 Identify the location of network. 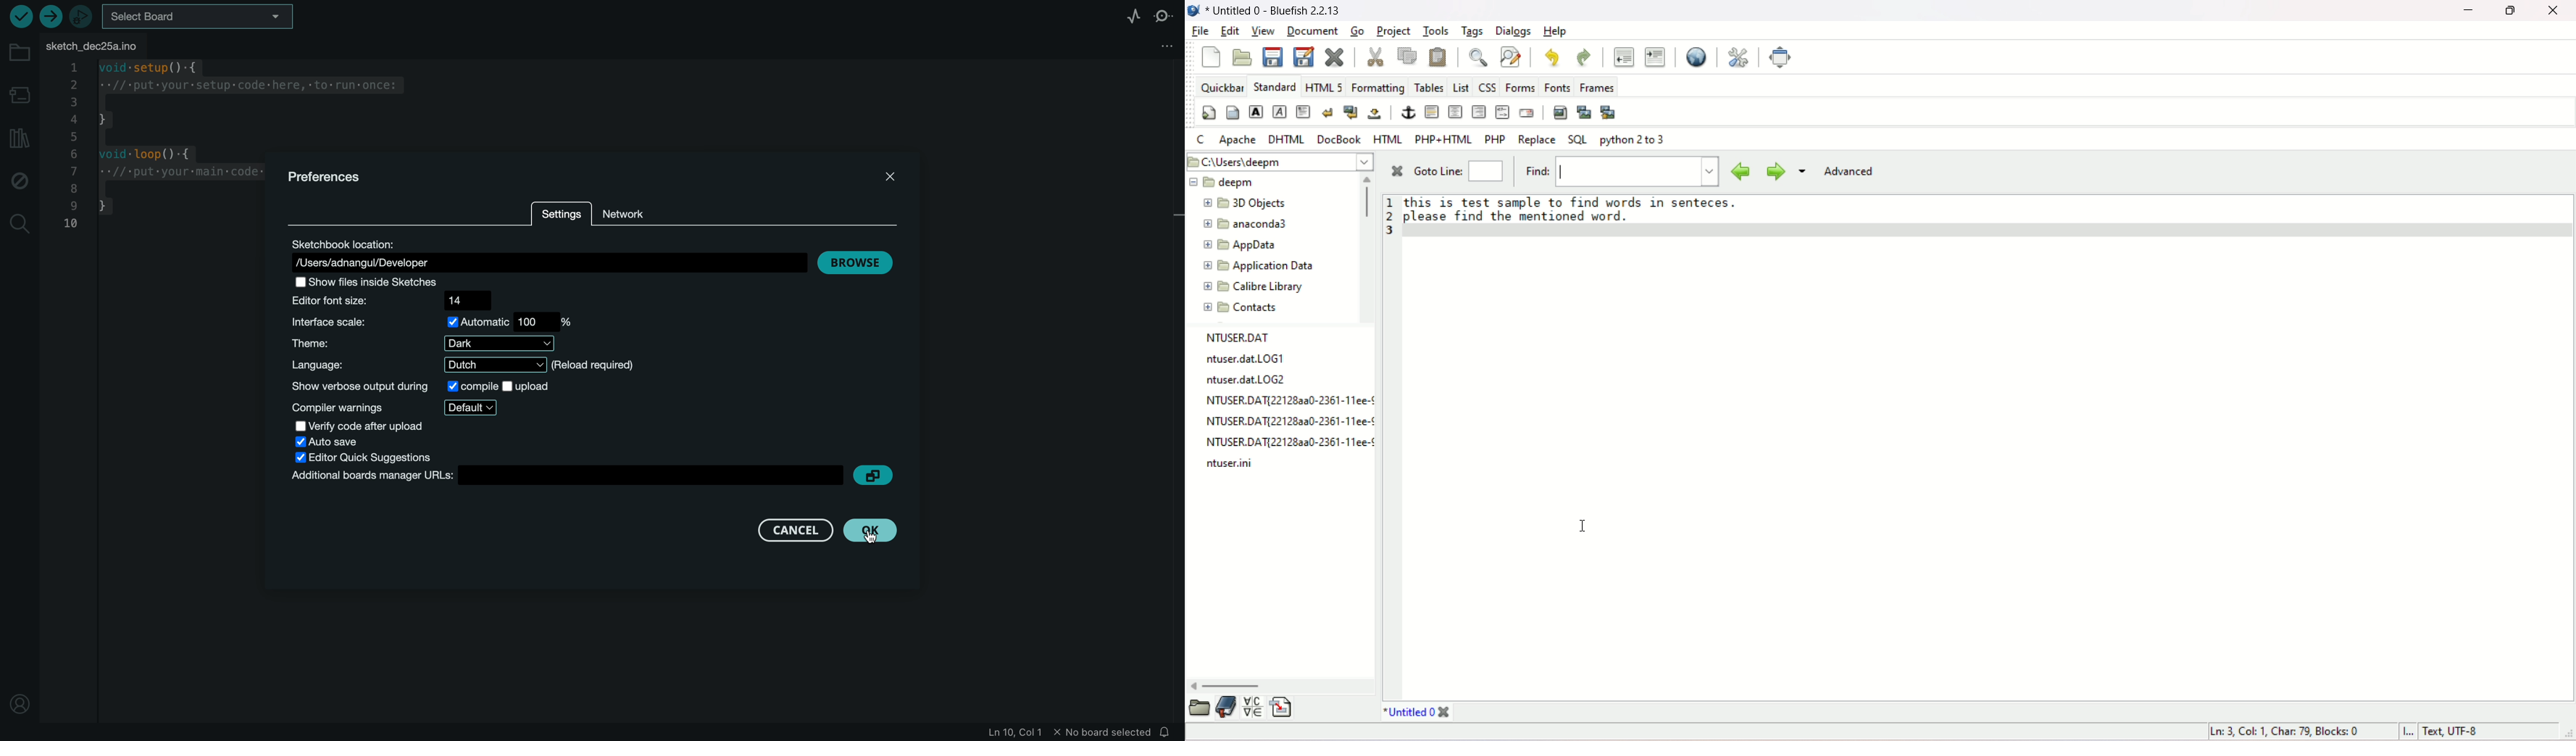
(641, 207).